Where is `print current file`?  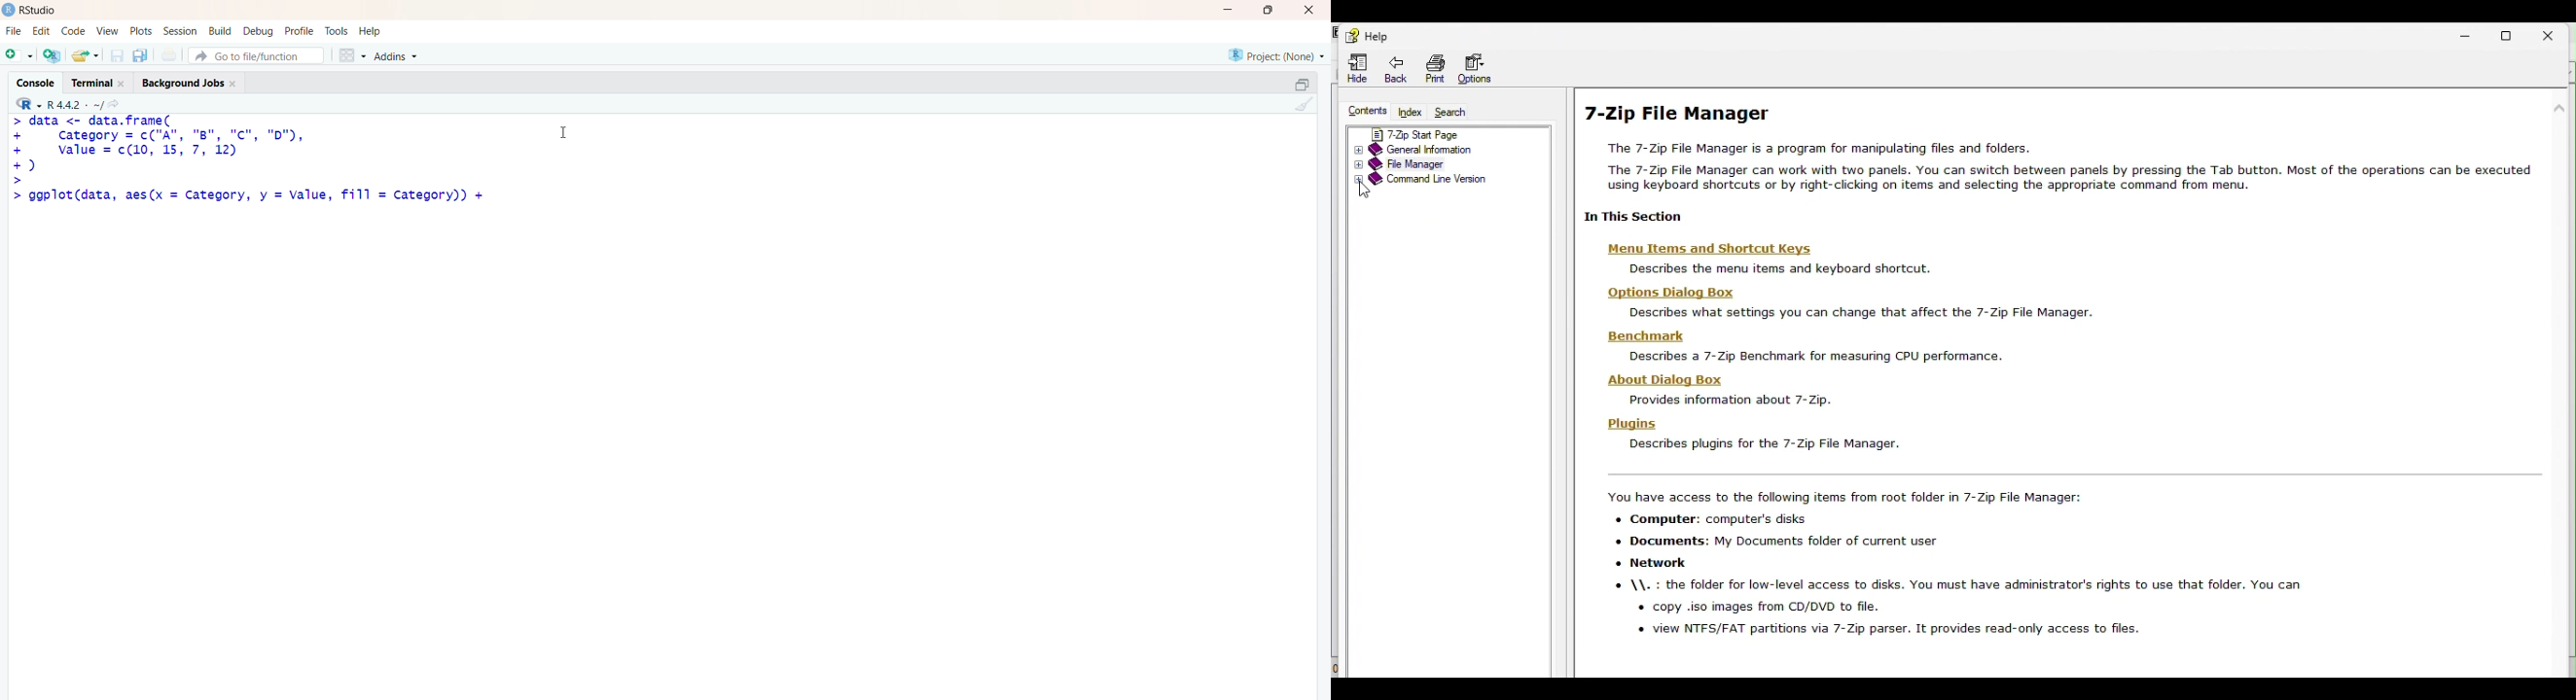
print current file is located at coordinates (167, 55).